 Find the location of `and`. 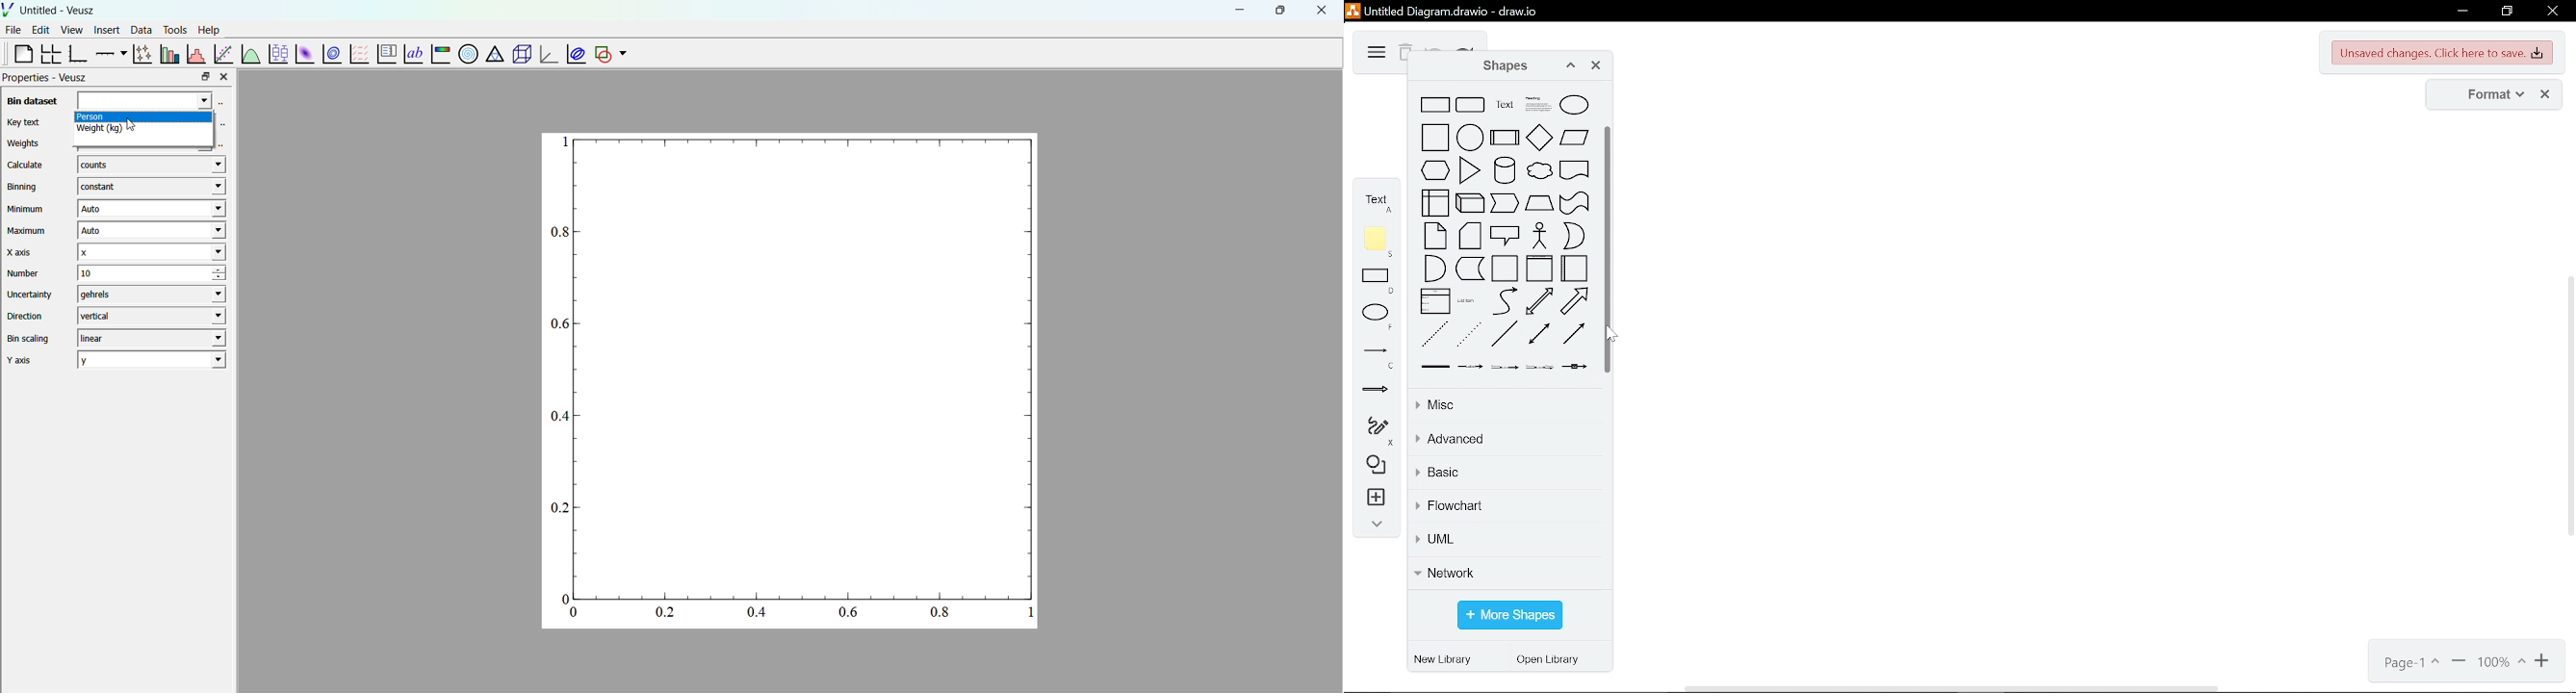

and is located at coordinates (1434, 269).